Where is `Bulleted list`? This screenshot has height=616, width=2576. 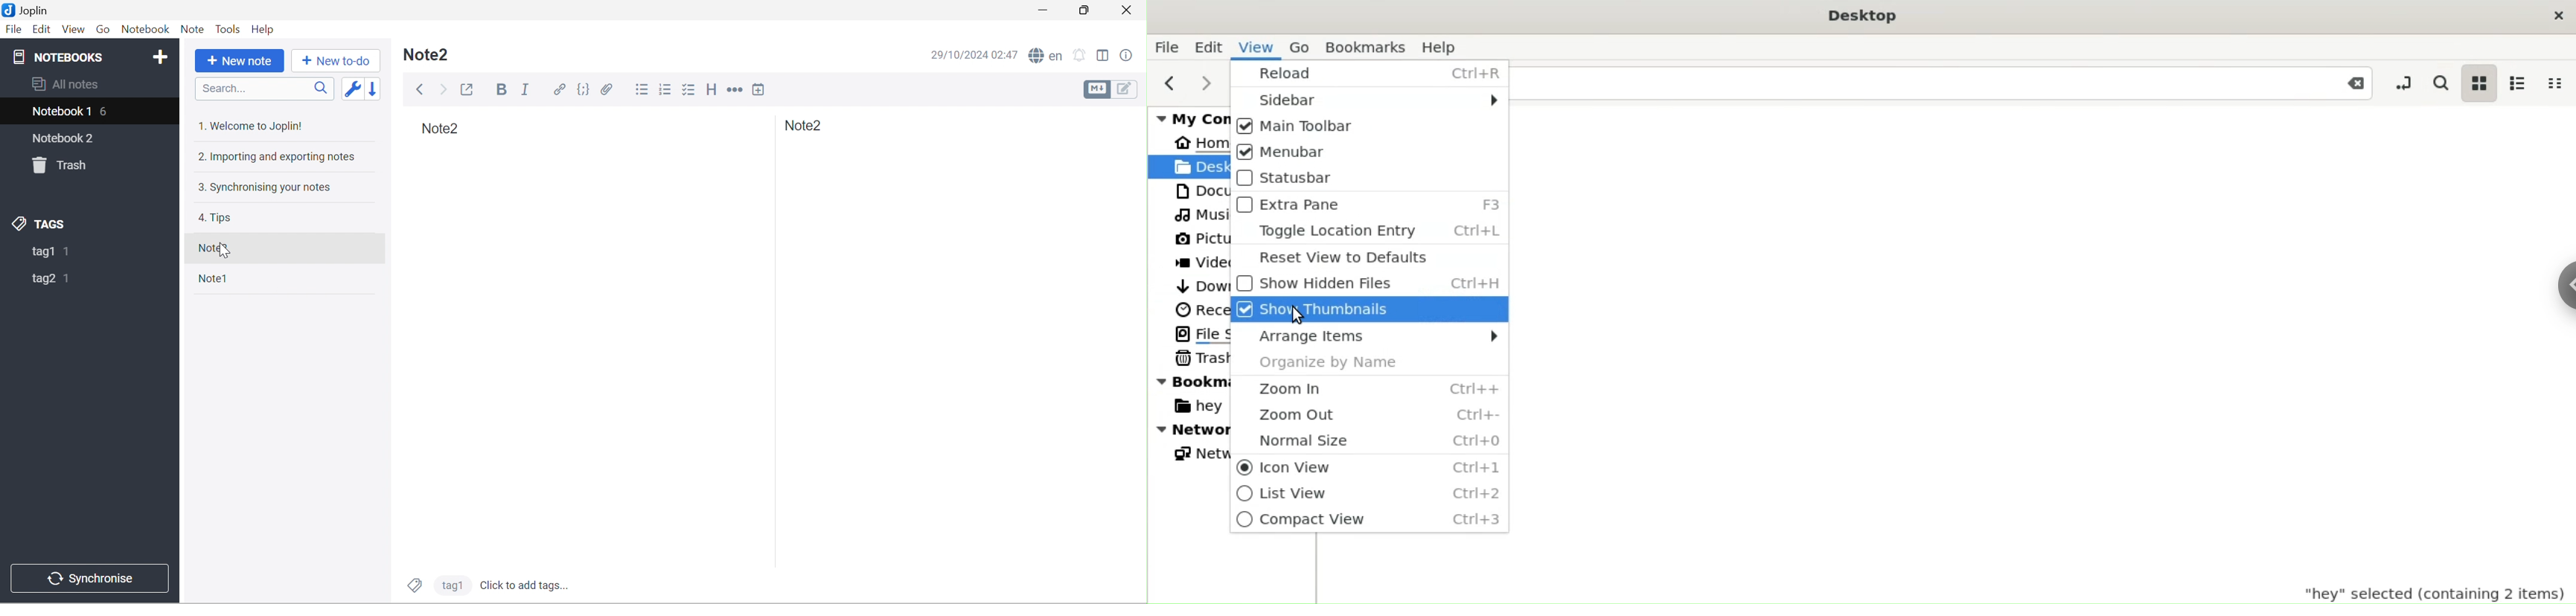 Bulleted list is located at coordinates (641, 91).